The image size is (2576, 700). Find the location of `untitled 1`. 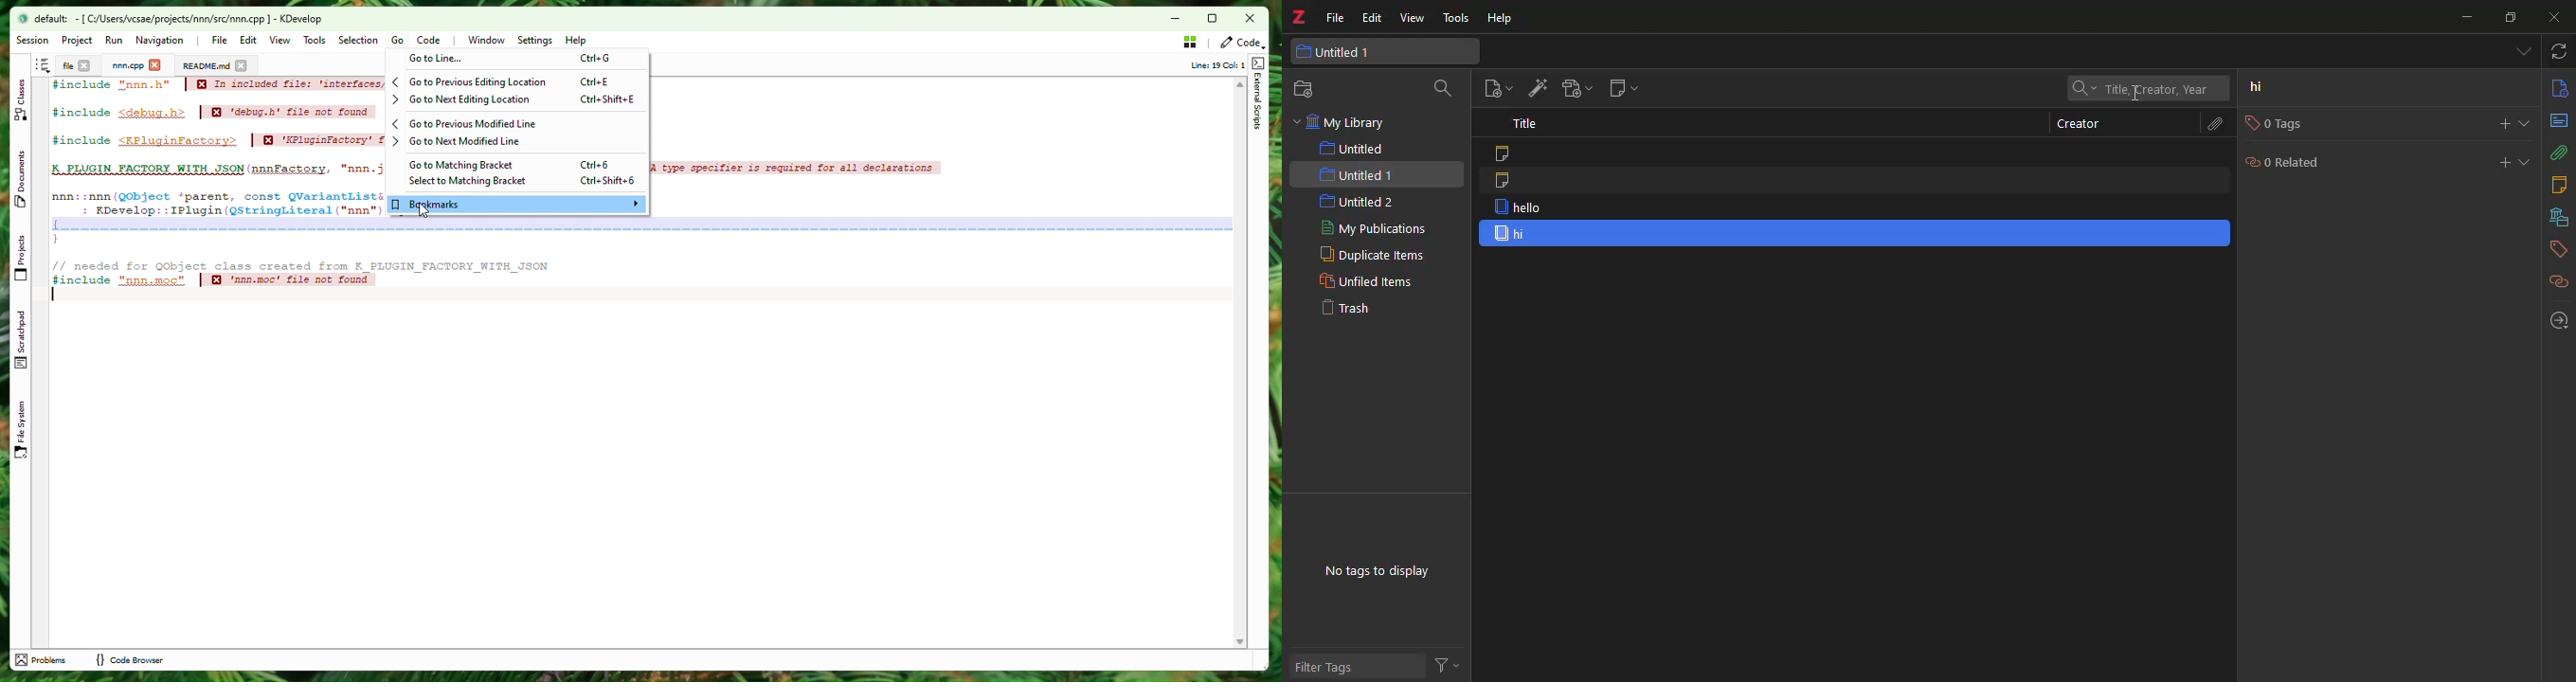

untitled 1 is located at coordinates (1336, 51).